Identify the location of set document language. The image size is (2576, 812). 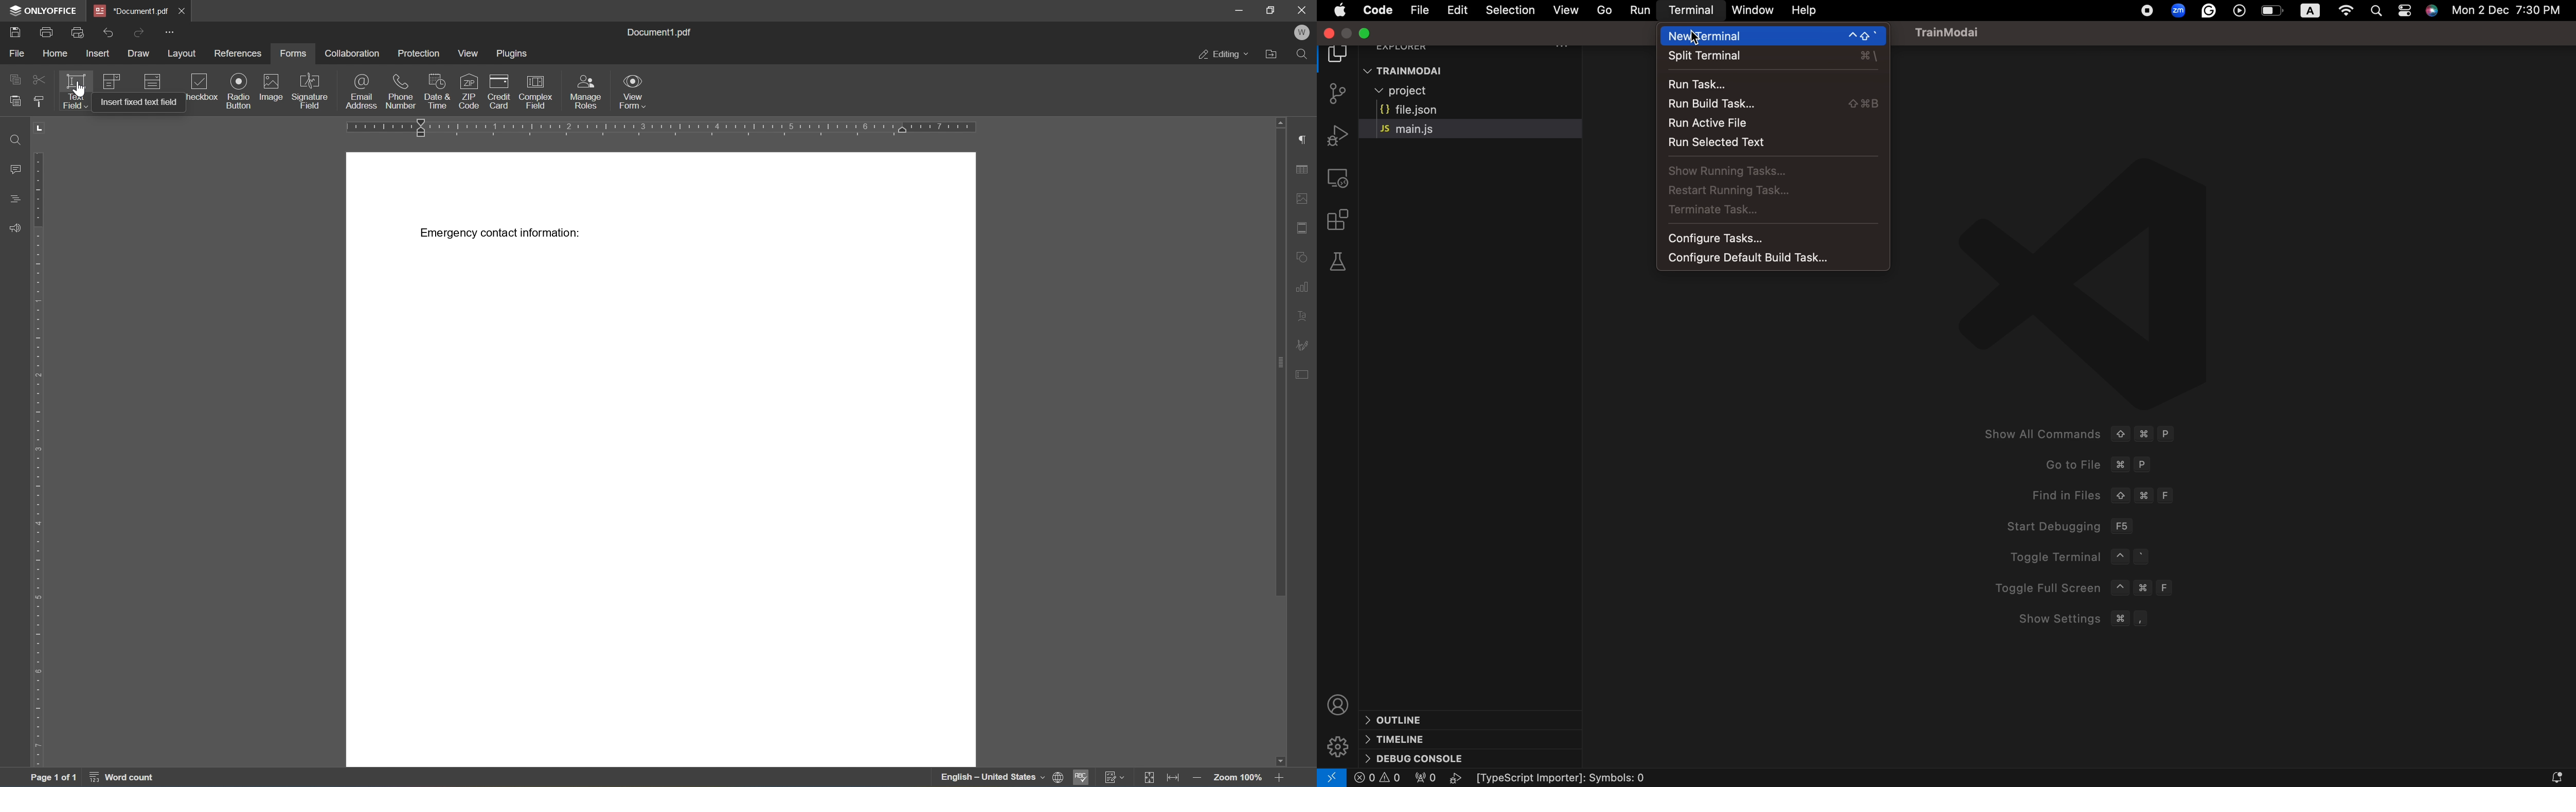
(1059, 779).